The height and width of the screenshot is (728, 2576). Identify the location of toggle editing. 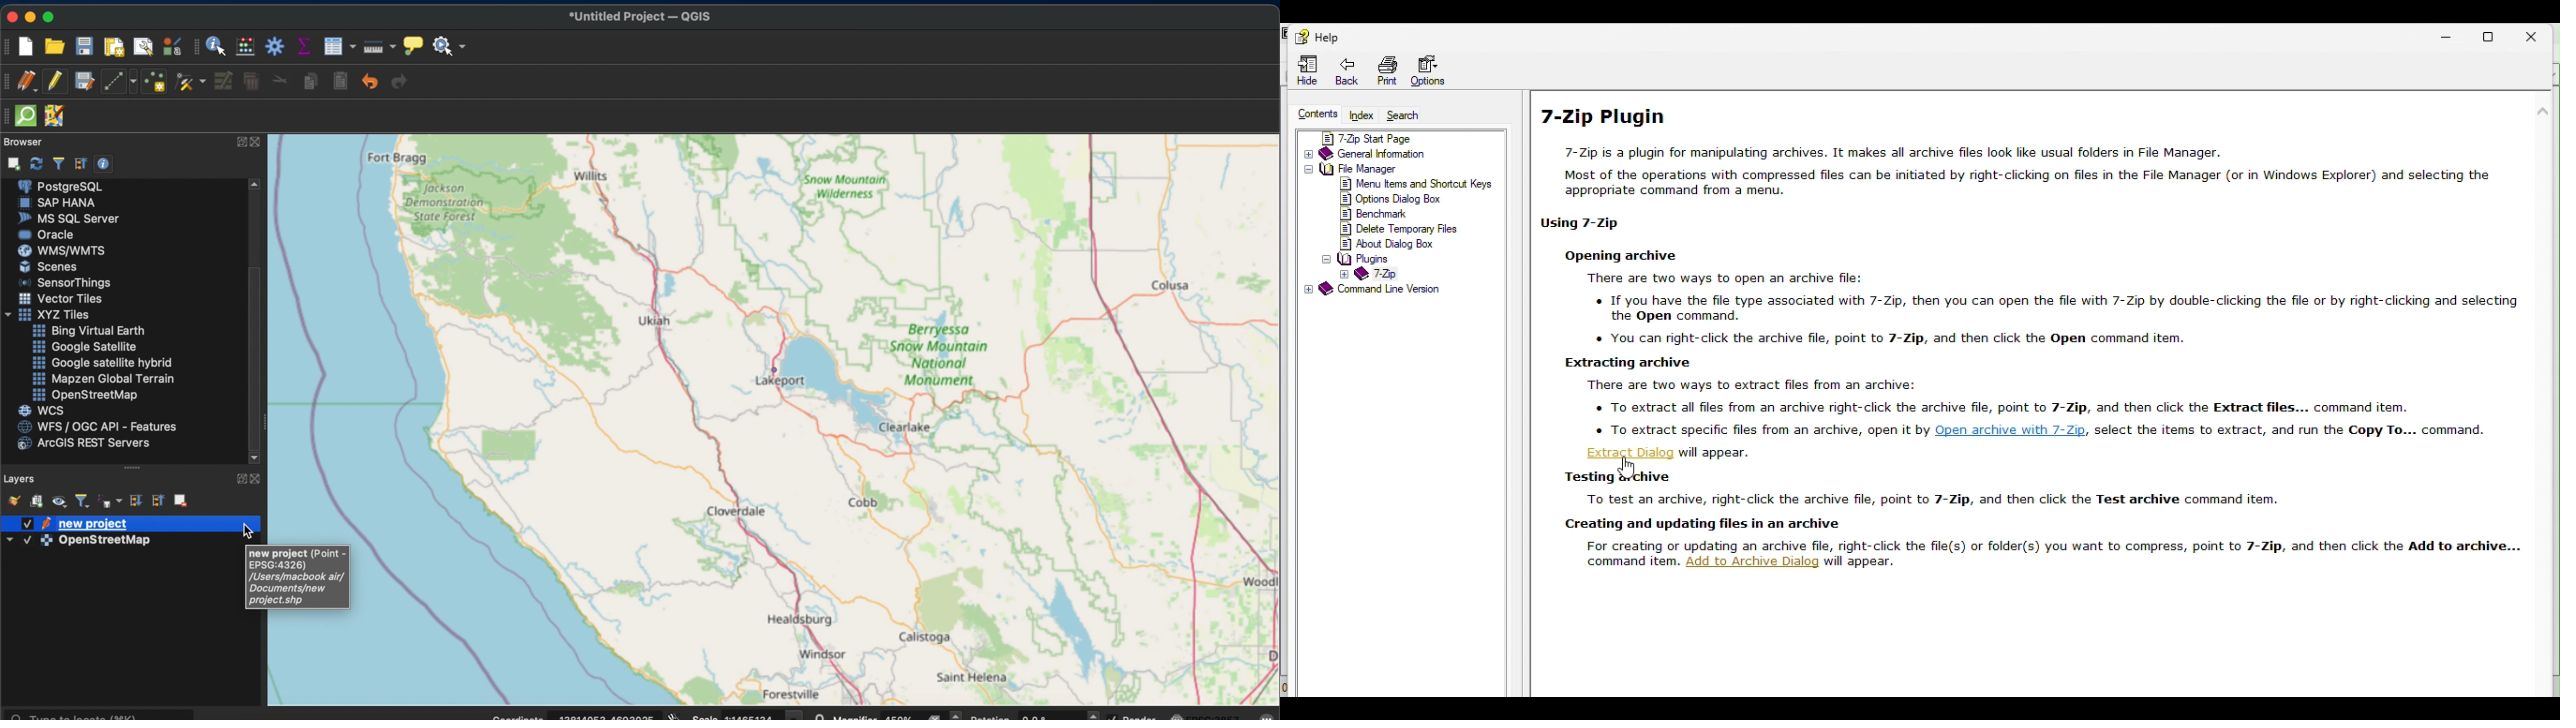
(55, 83).